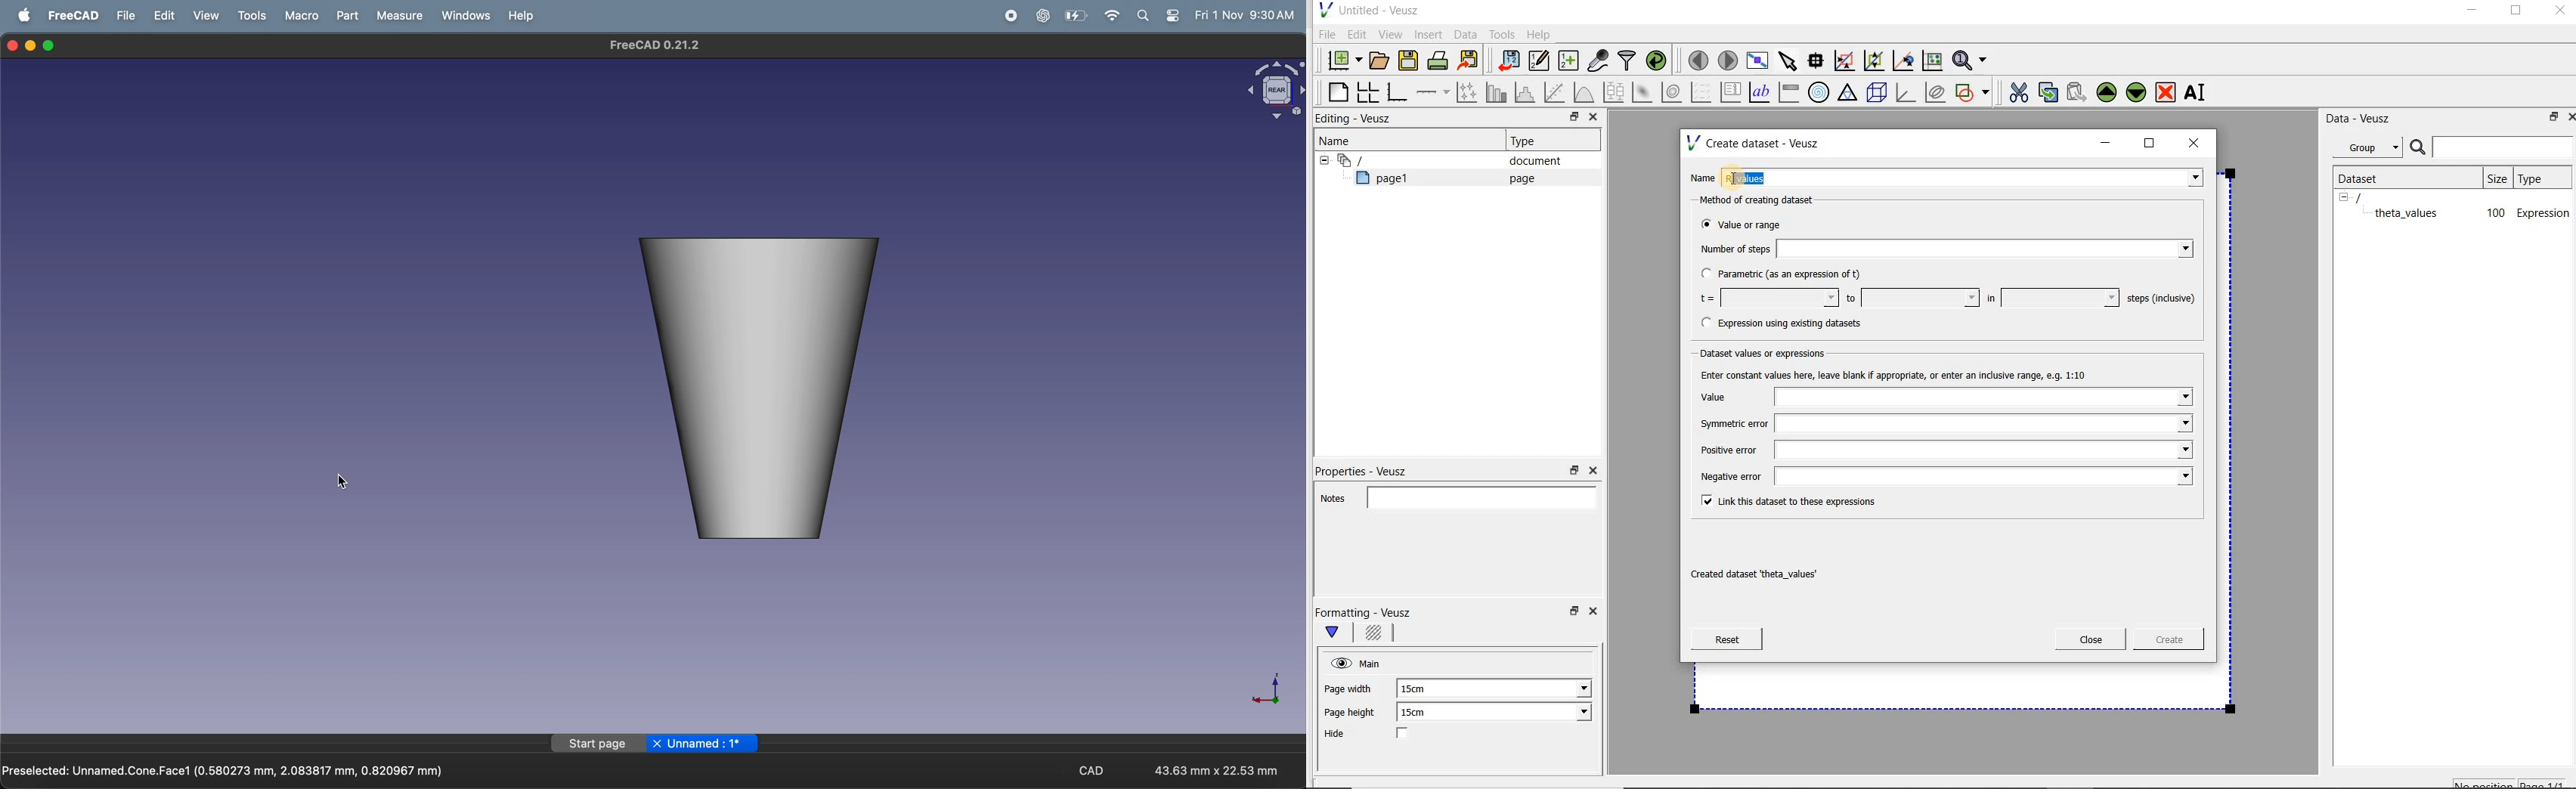 The height and width of the screenshot is (812, 2576). Describe the element at coordinates (1341, 58) in the screenshot. I see `new document` at that location.